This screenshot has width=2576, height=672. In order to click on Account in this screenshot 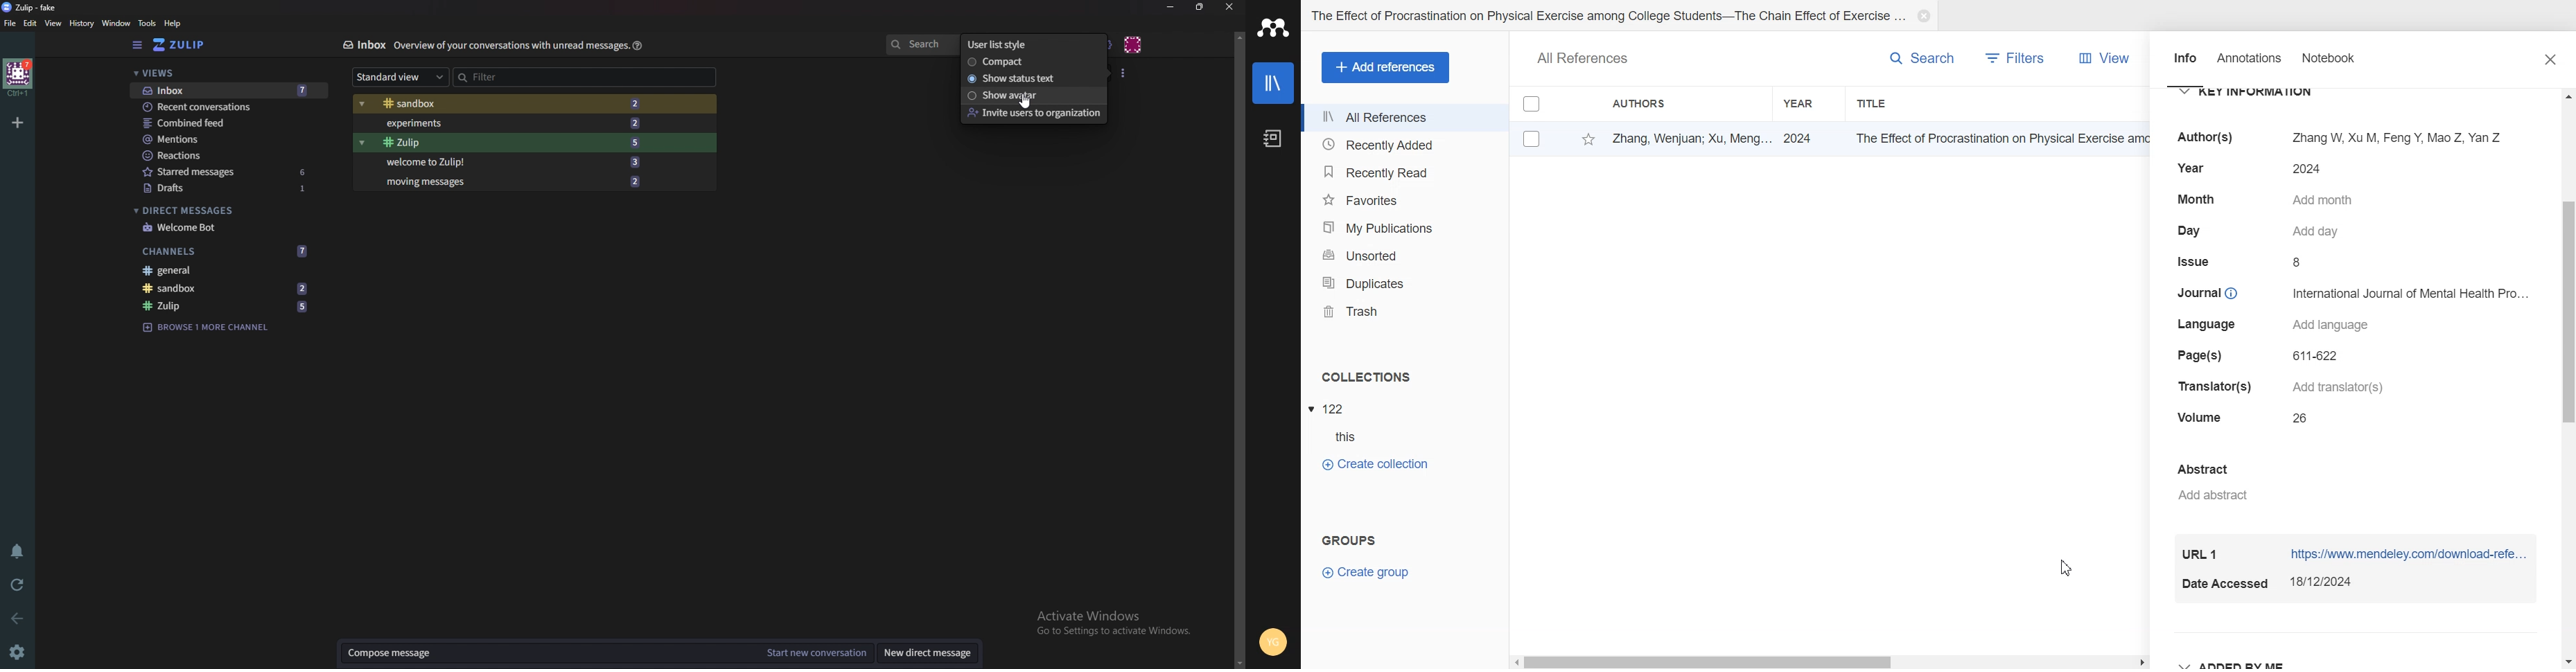, I will do `click(1273, 642)`.